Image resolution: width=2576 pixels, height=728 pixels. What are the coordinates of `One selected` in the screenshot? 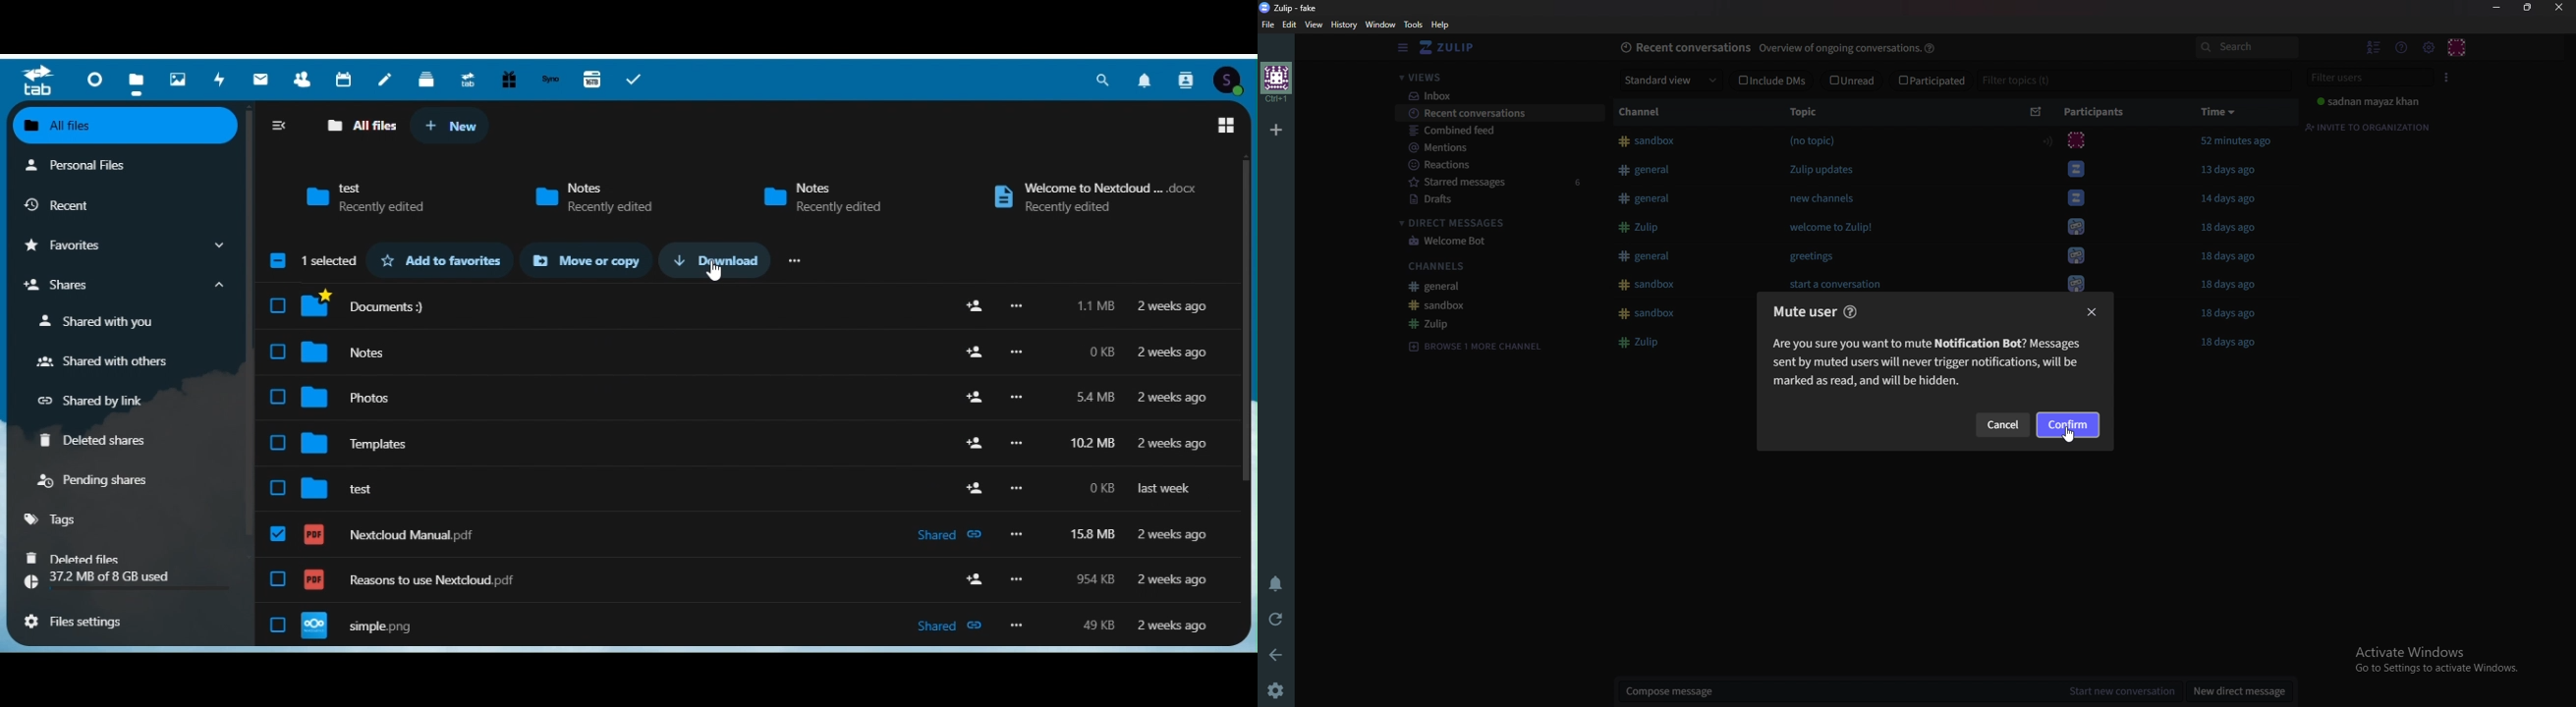 It's located at (331, 258).